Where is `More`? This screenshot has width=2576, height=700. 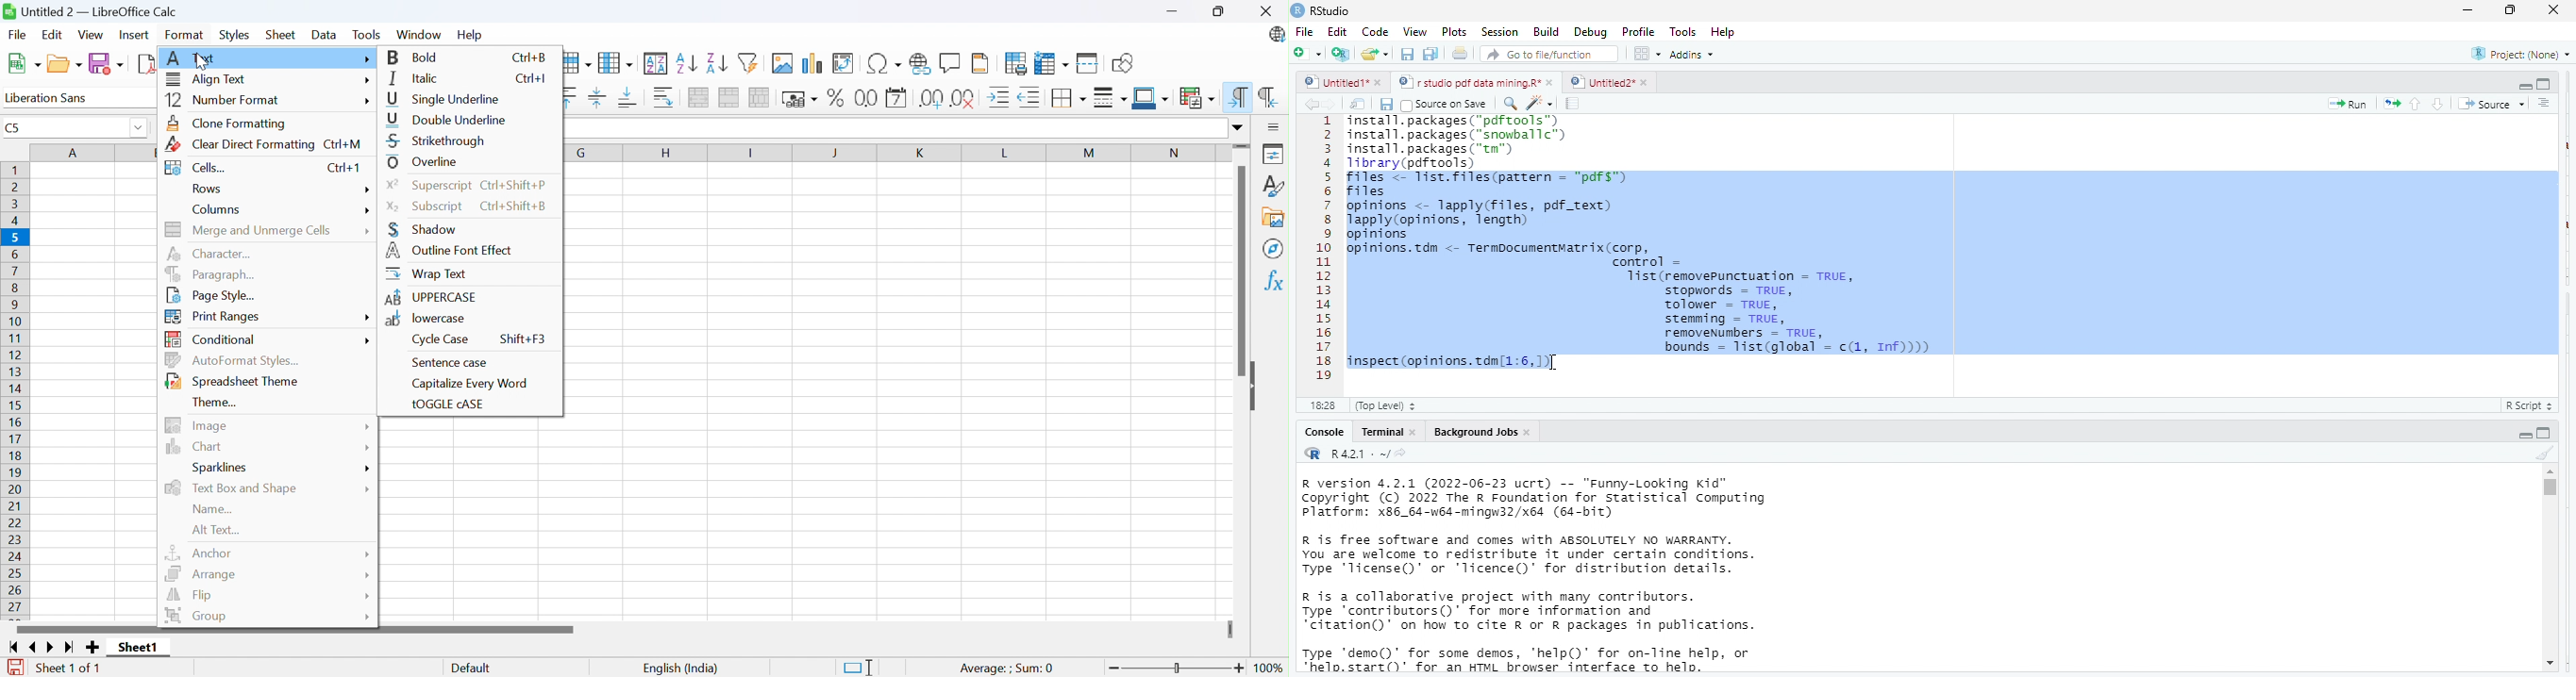 More is located at coordinates (368, 316).